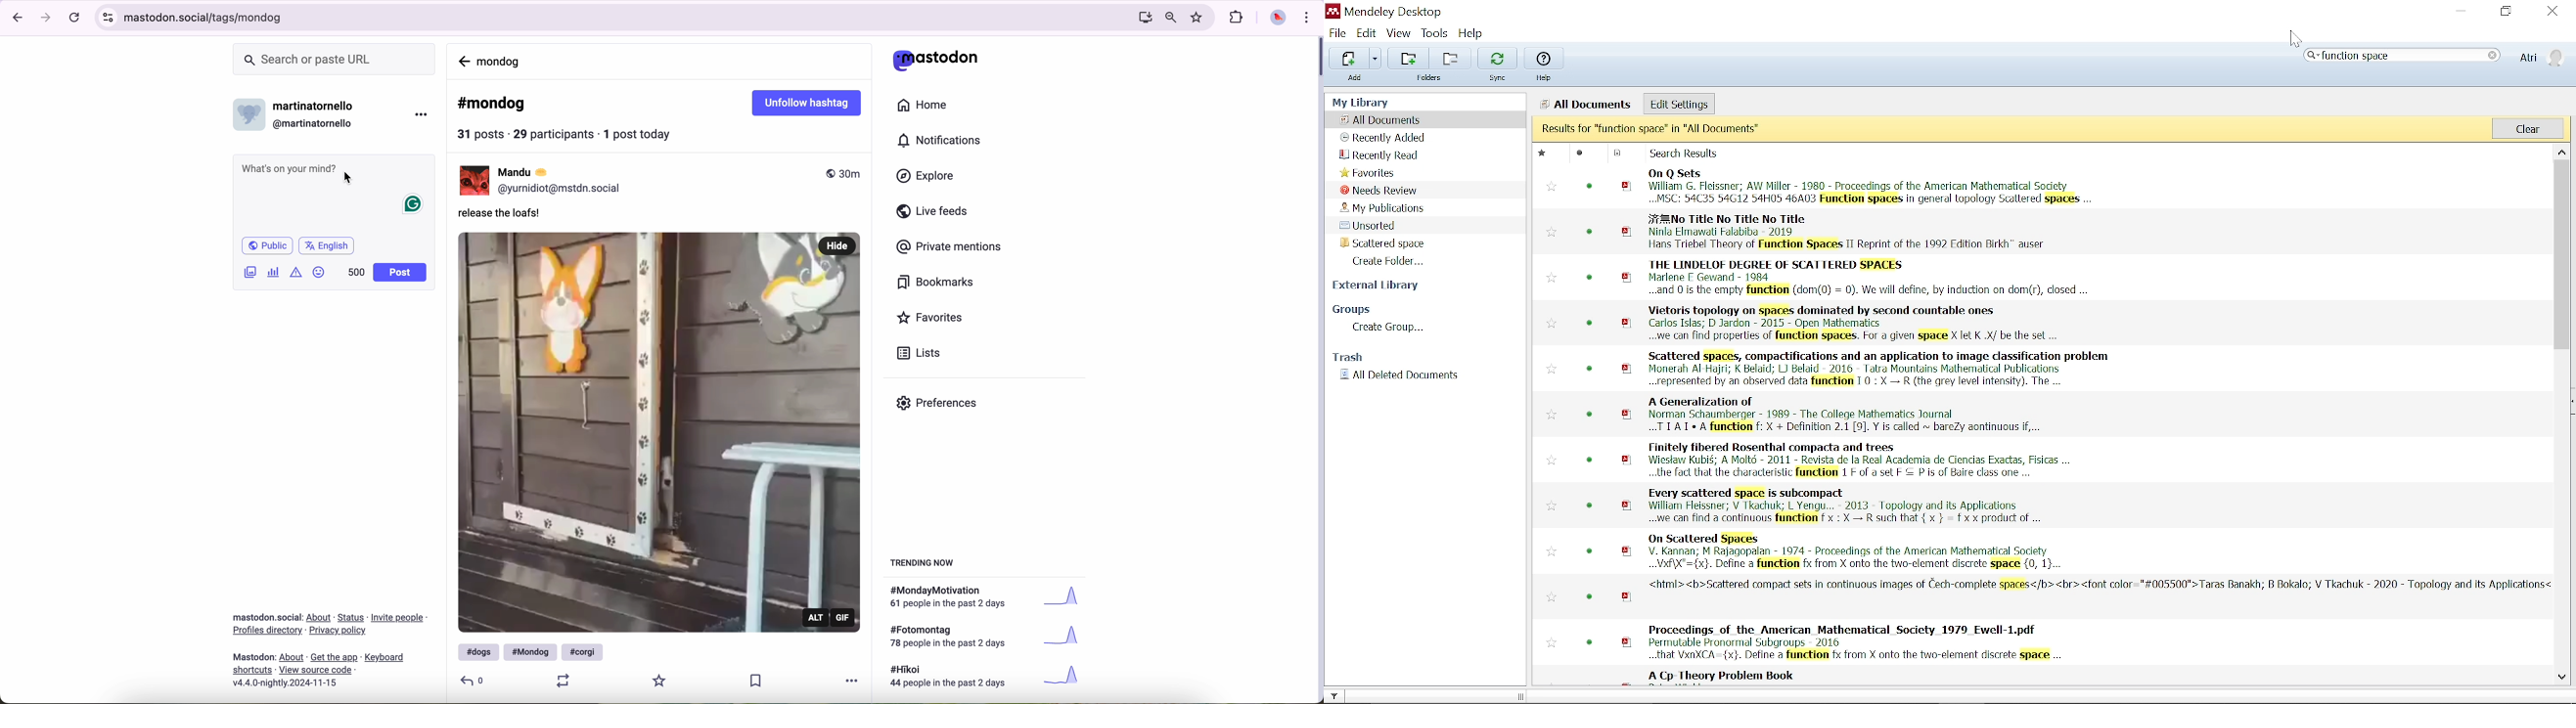 This screenshot has height=728, width=2576. What do you see at coordinates (1382, 226) in the screenshot?
I see `Unsorted` at bounding box center [1382, 226].